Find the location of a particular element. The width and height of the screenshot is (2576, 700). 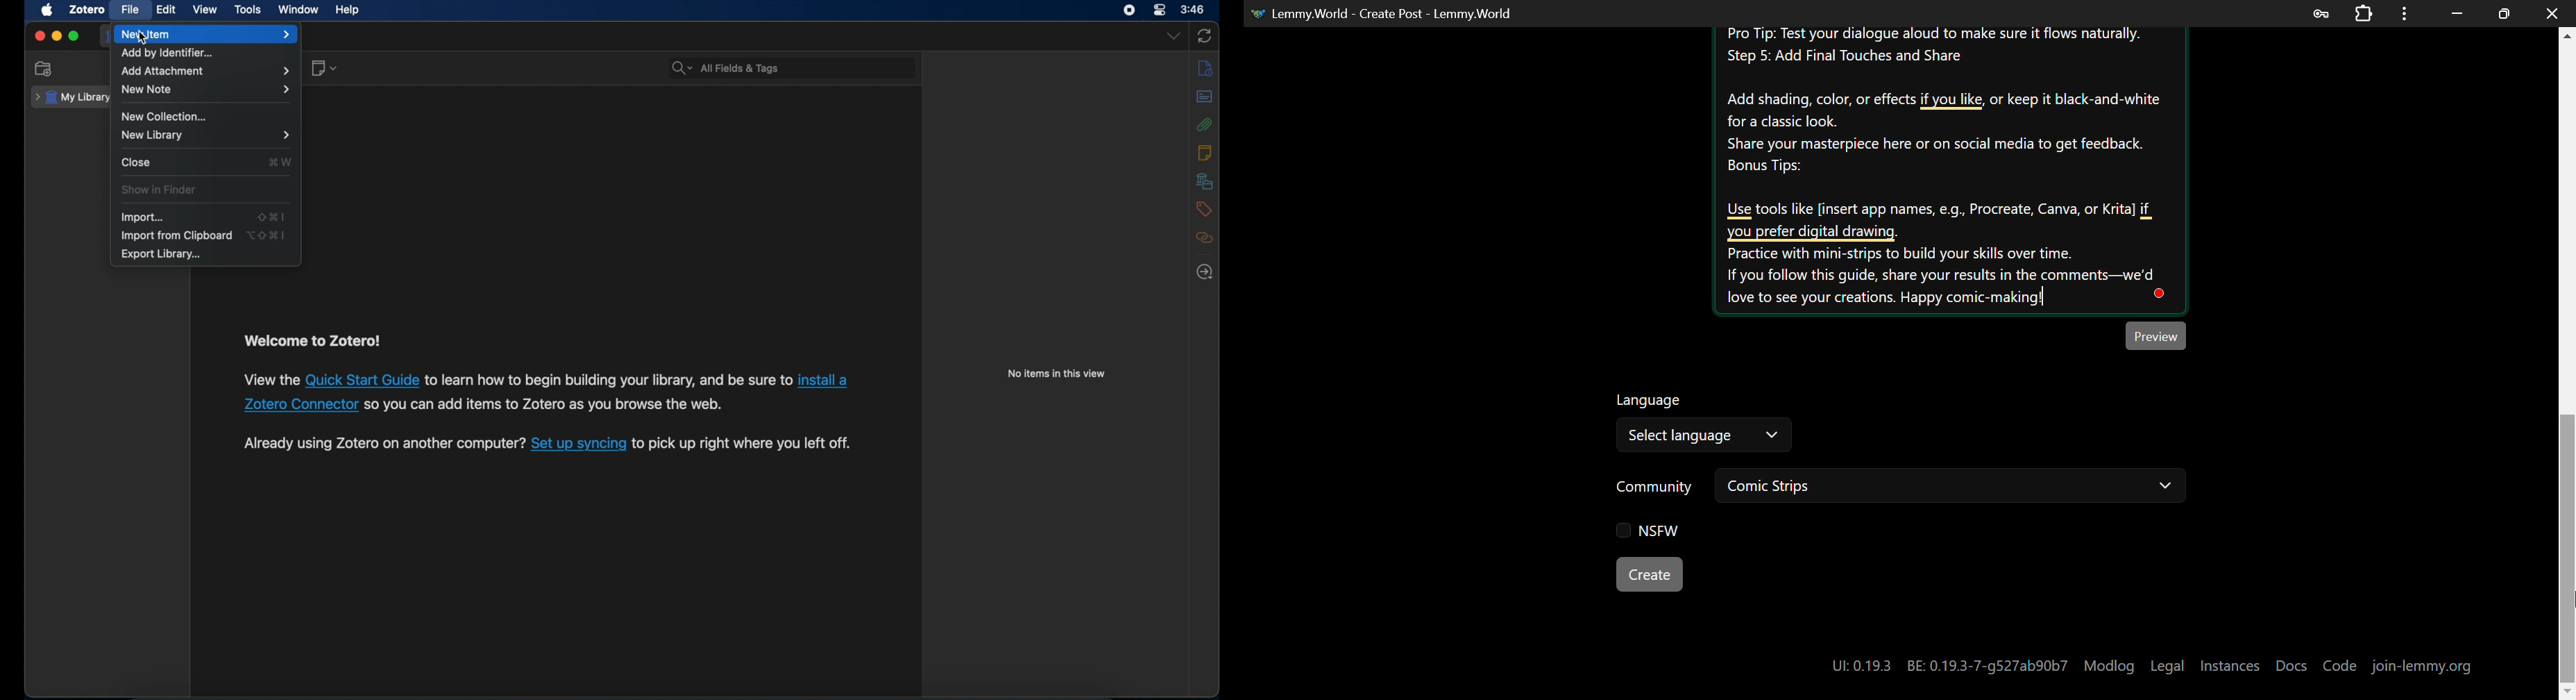

shortcut is located at coordinates (267, 235).